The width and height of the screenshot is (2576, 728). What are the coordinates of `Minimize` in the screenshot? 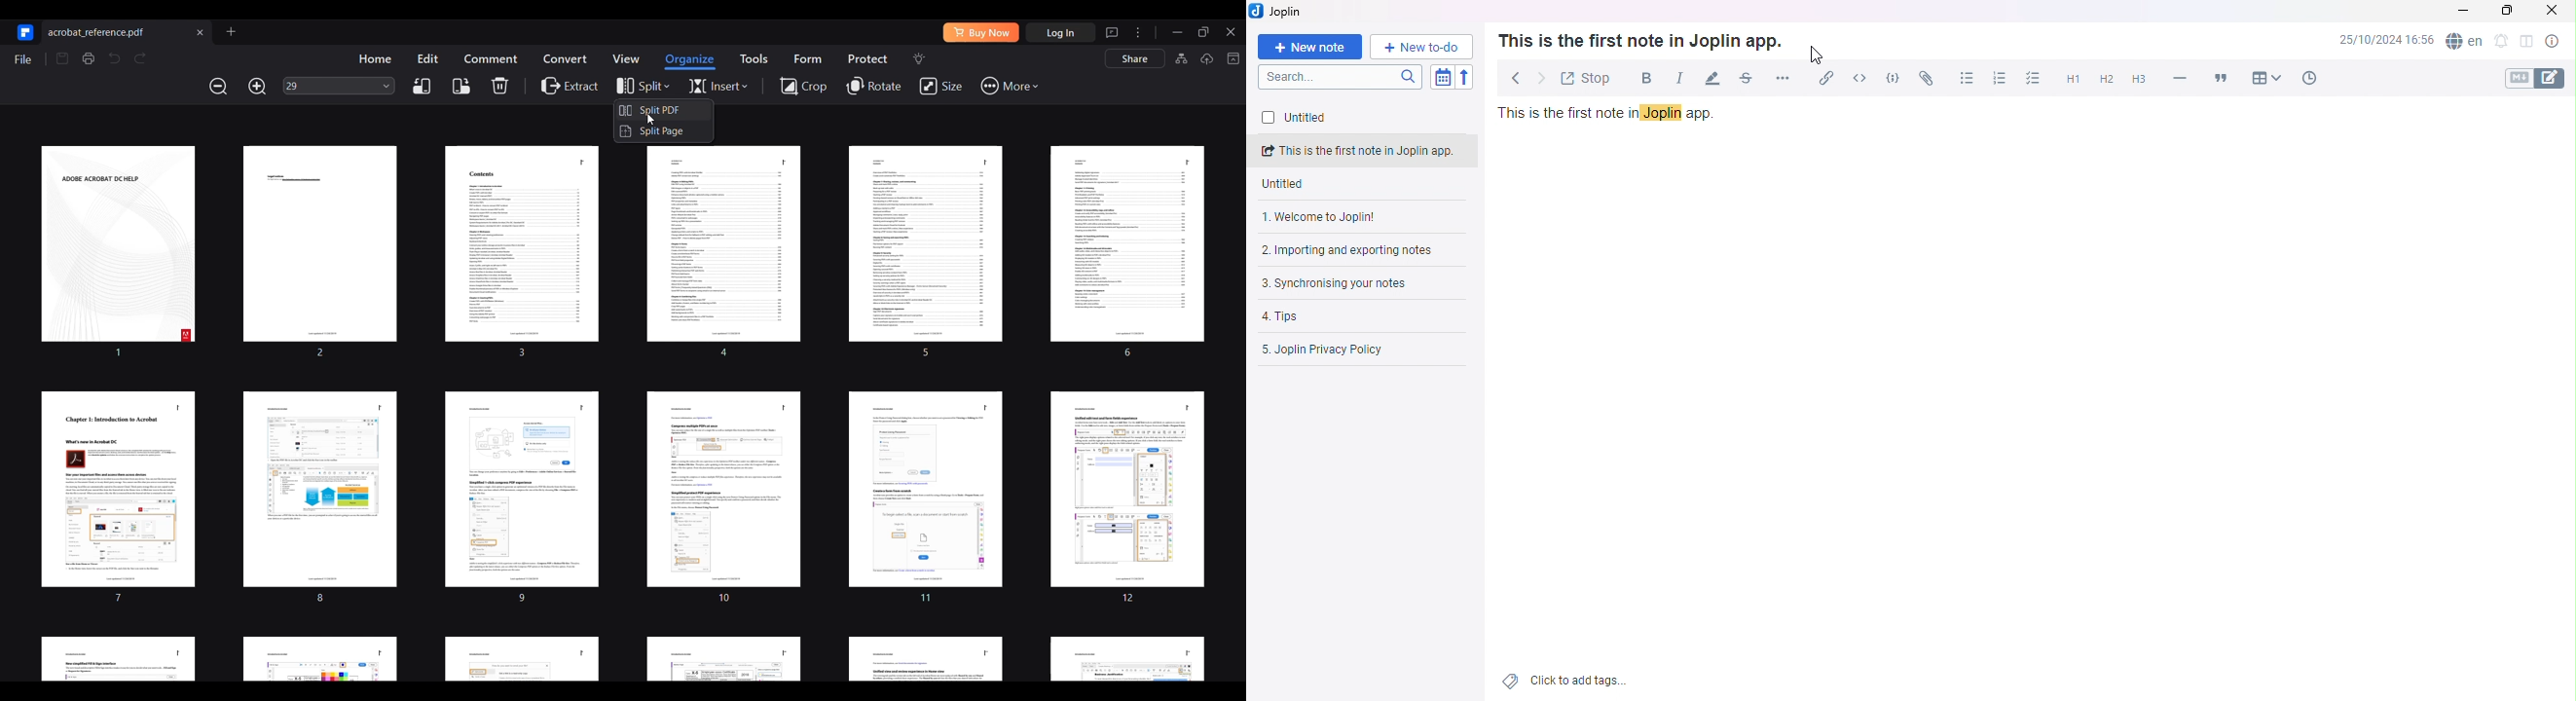 It's located at (2465, 12).